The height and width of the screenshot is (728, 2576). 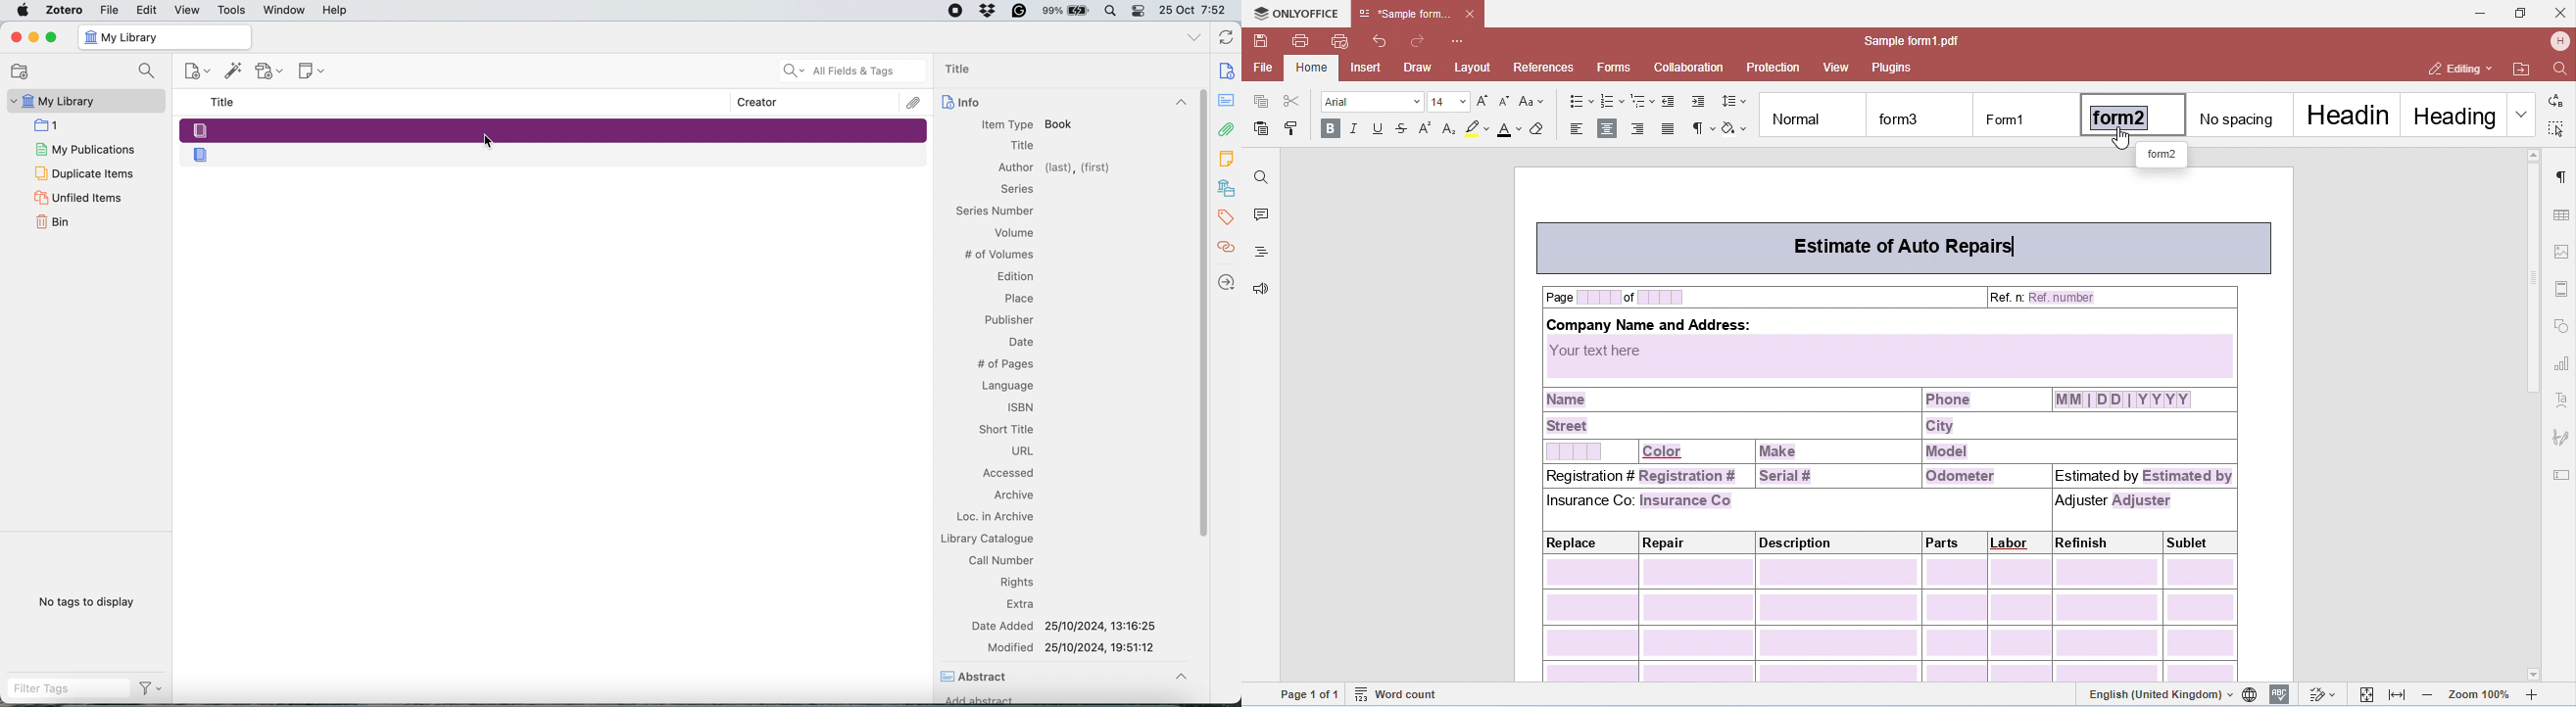 What do you see at coordinates (335, 9) in the screenshot?
I see `Help` at bounding box center [335, 9].